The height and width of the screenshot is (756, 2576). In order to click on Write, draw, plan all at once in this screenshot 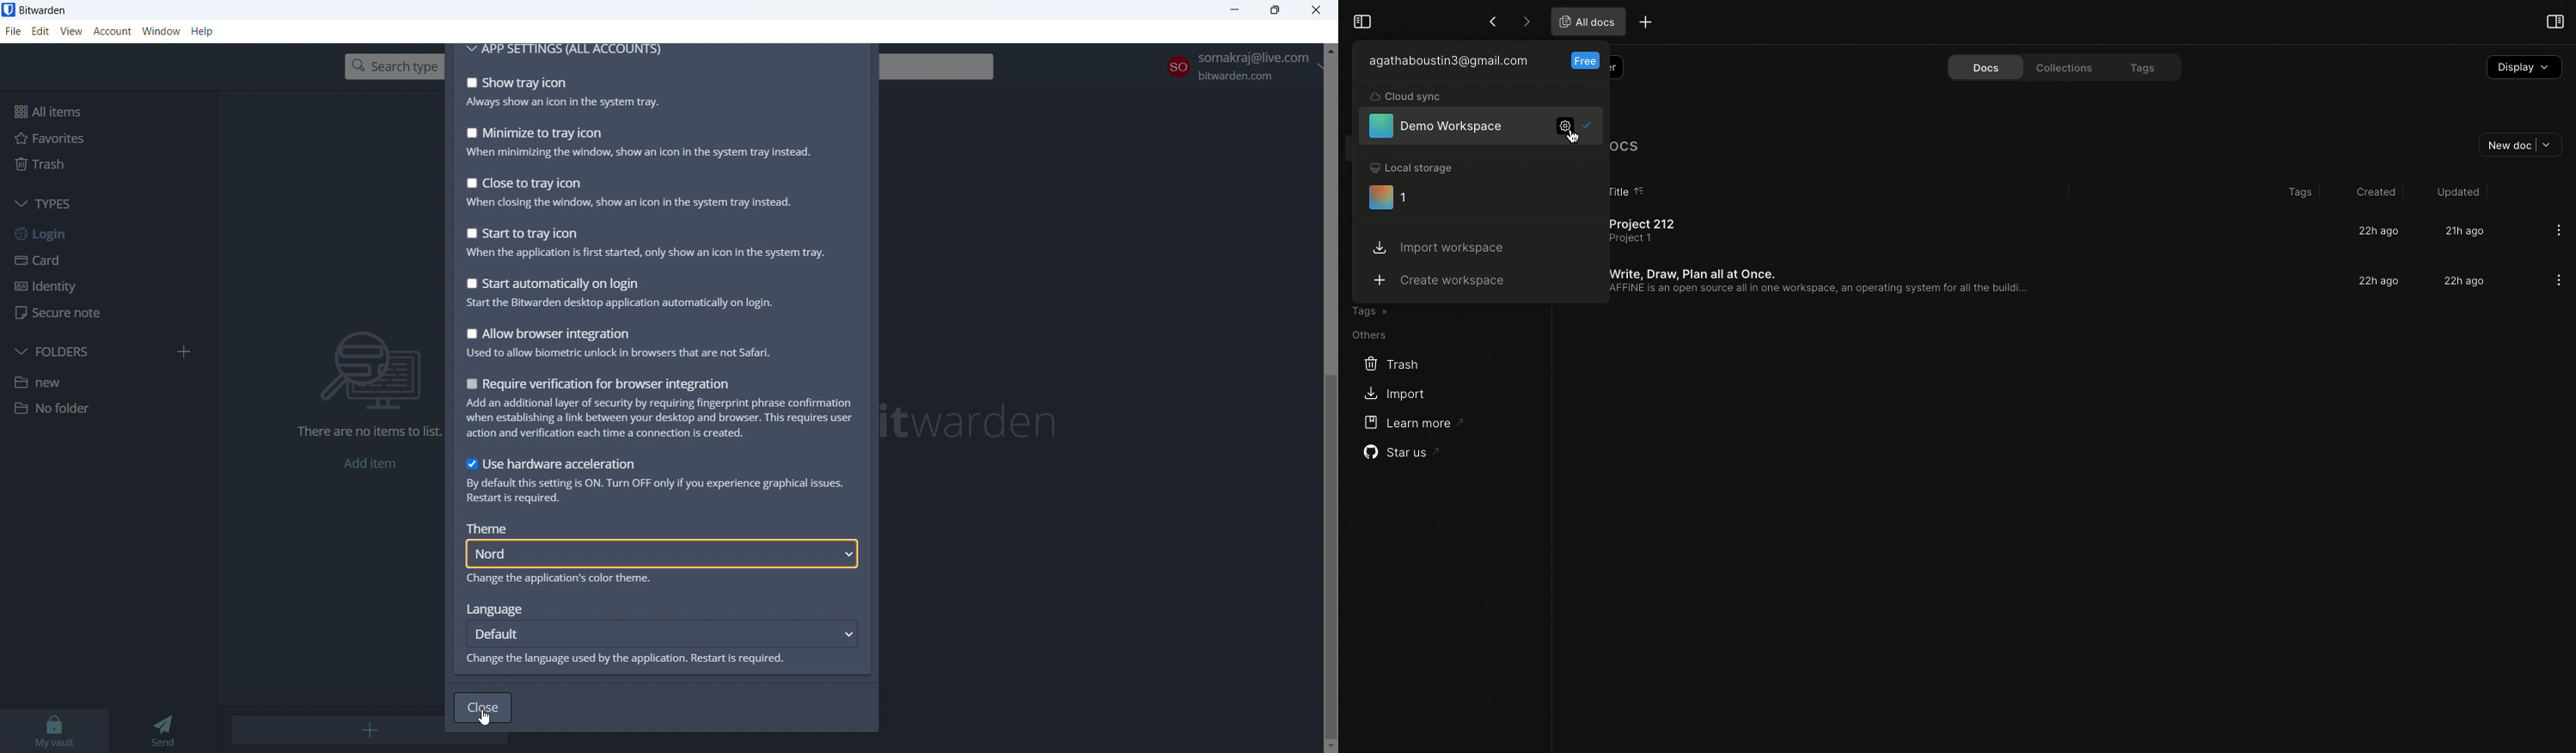, I will do `click(1807, 279)`.